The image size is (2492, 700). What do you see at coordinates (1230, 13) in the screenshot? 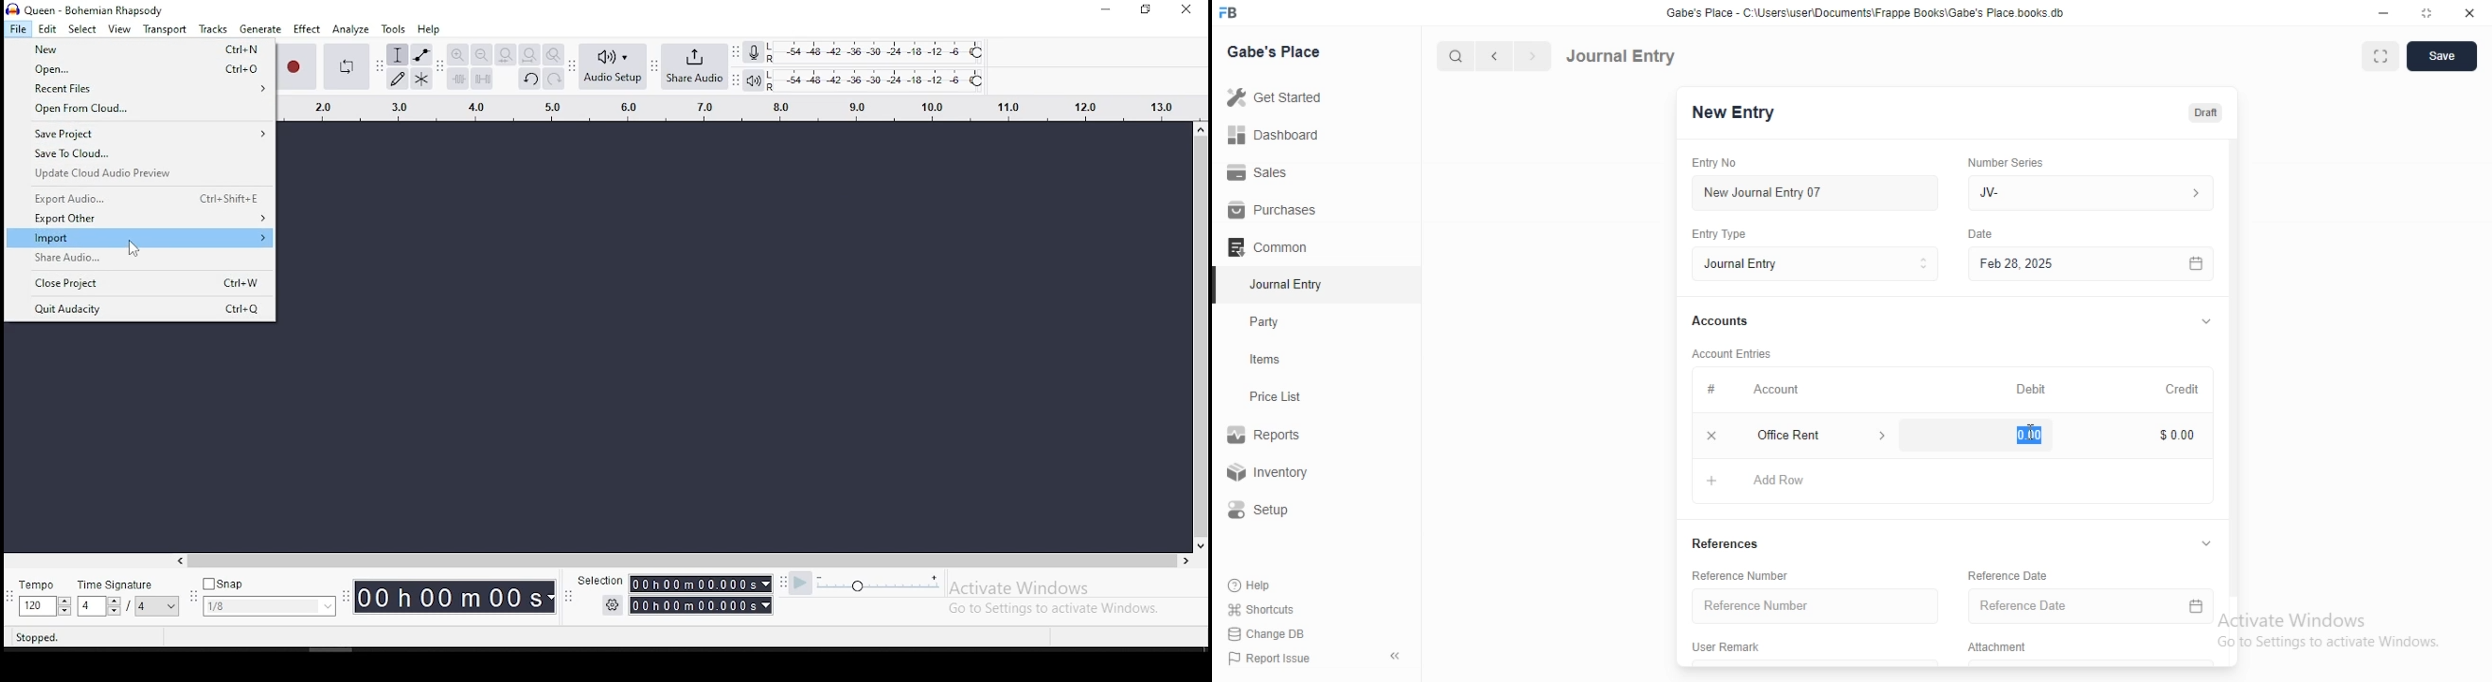
I see `FB logo` at bounding box center [1230, 13].